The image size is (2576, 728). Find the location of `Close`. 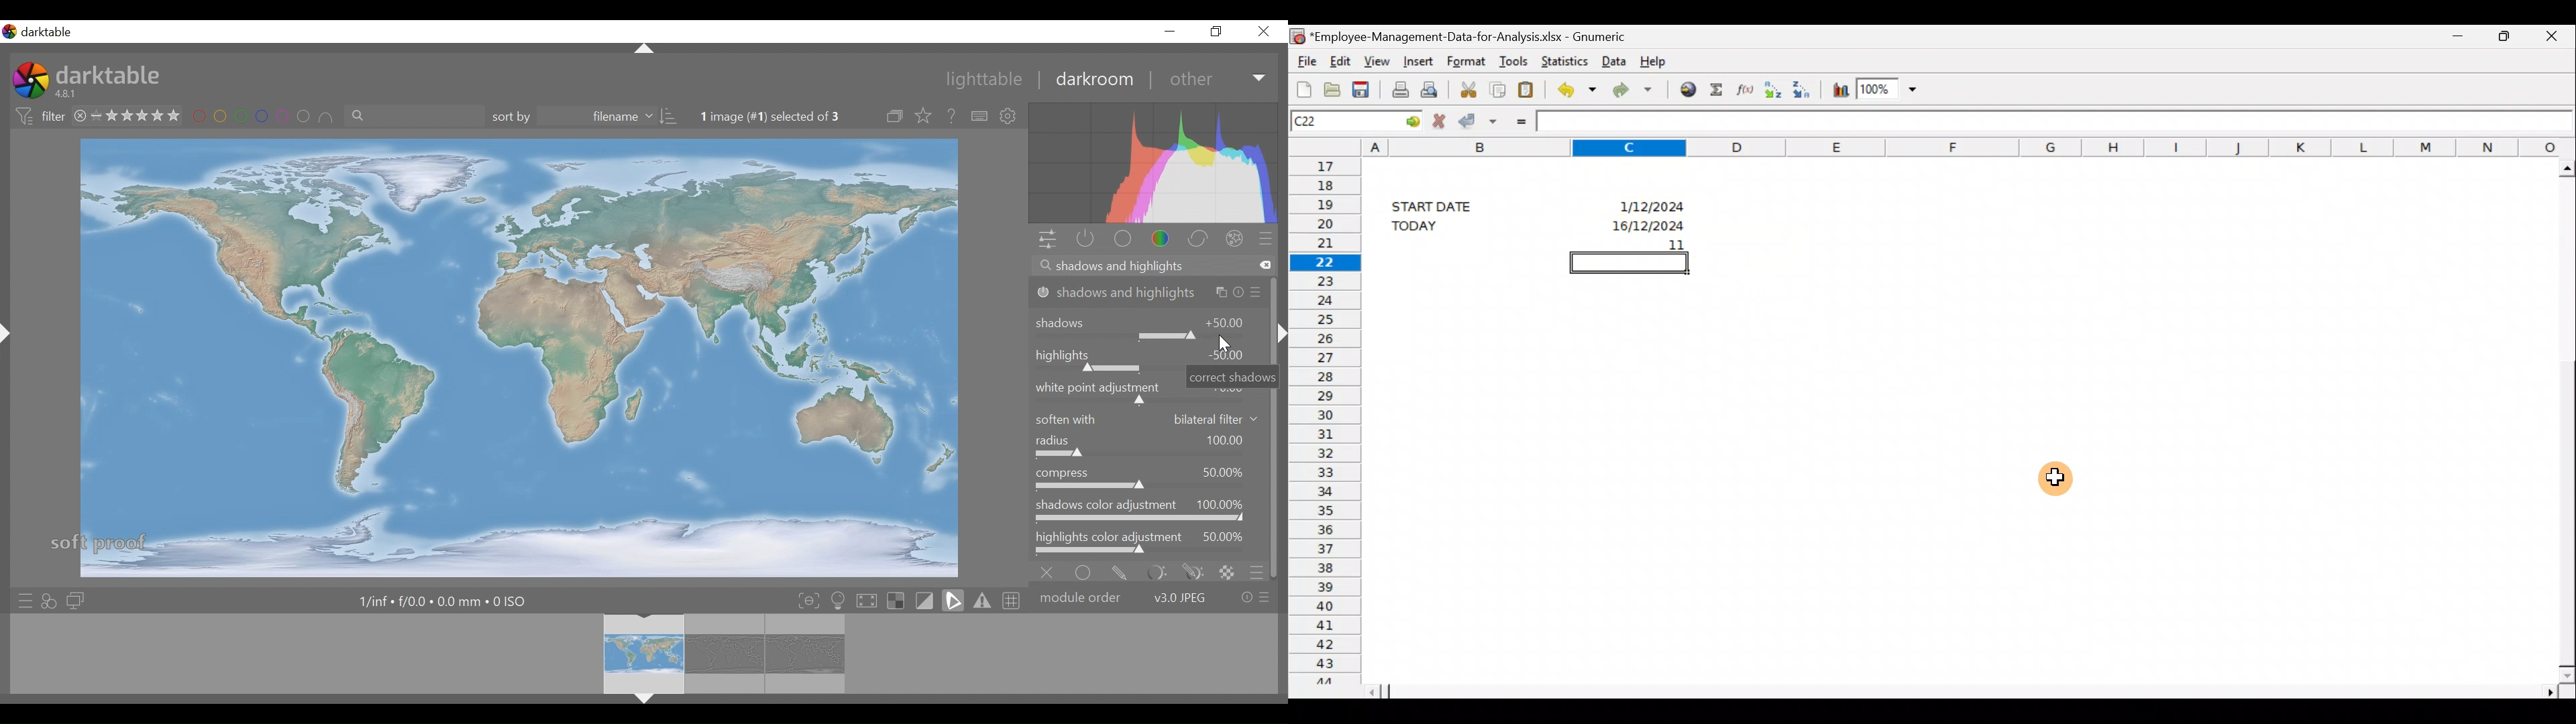

Close is located at coordinates (2548, 38).